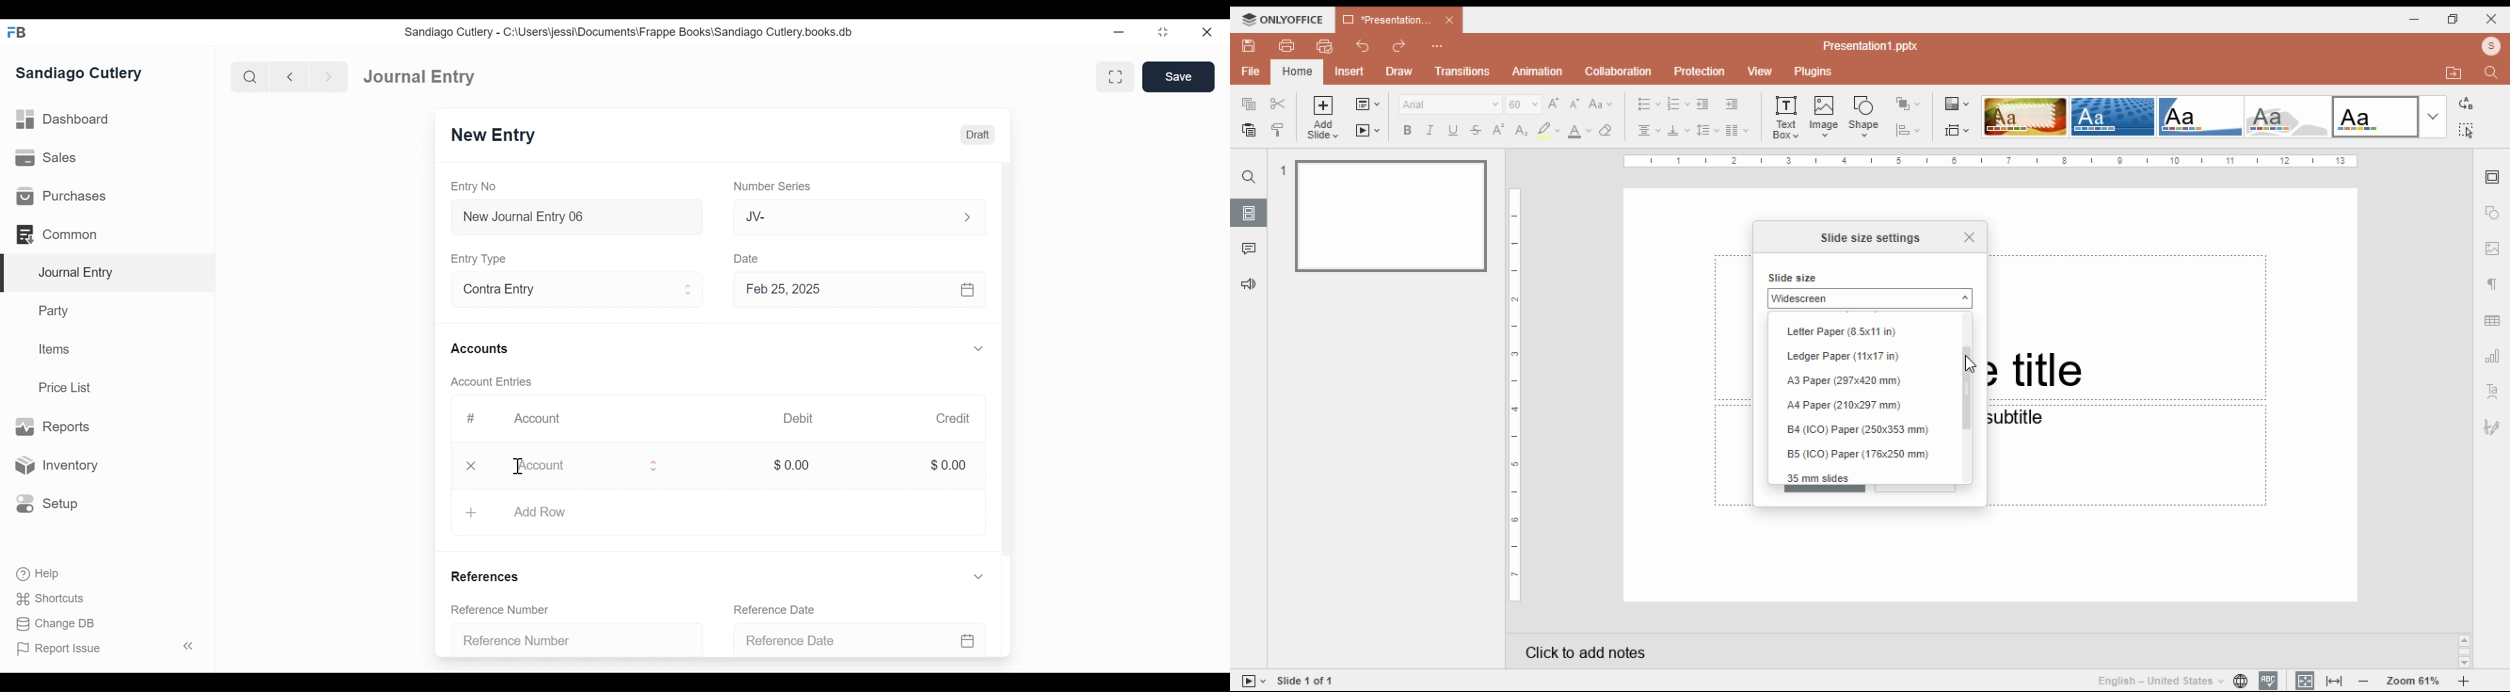  I want to click on Journal Entry, so click(108, 274).